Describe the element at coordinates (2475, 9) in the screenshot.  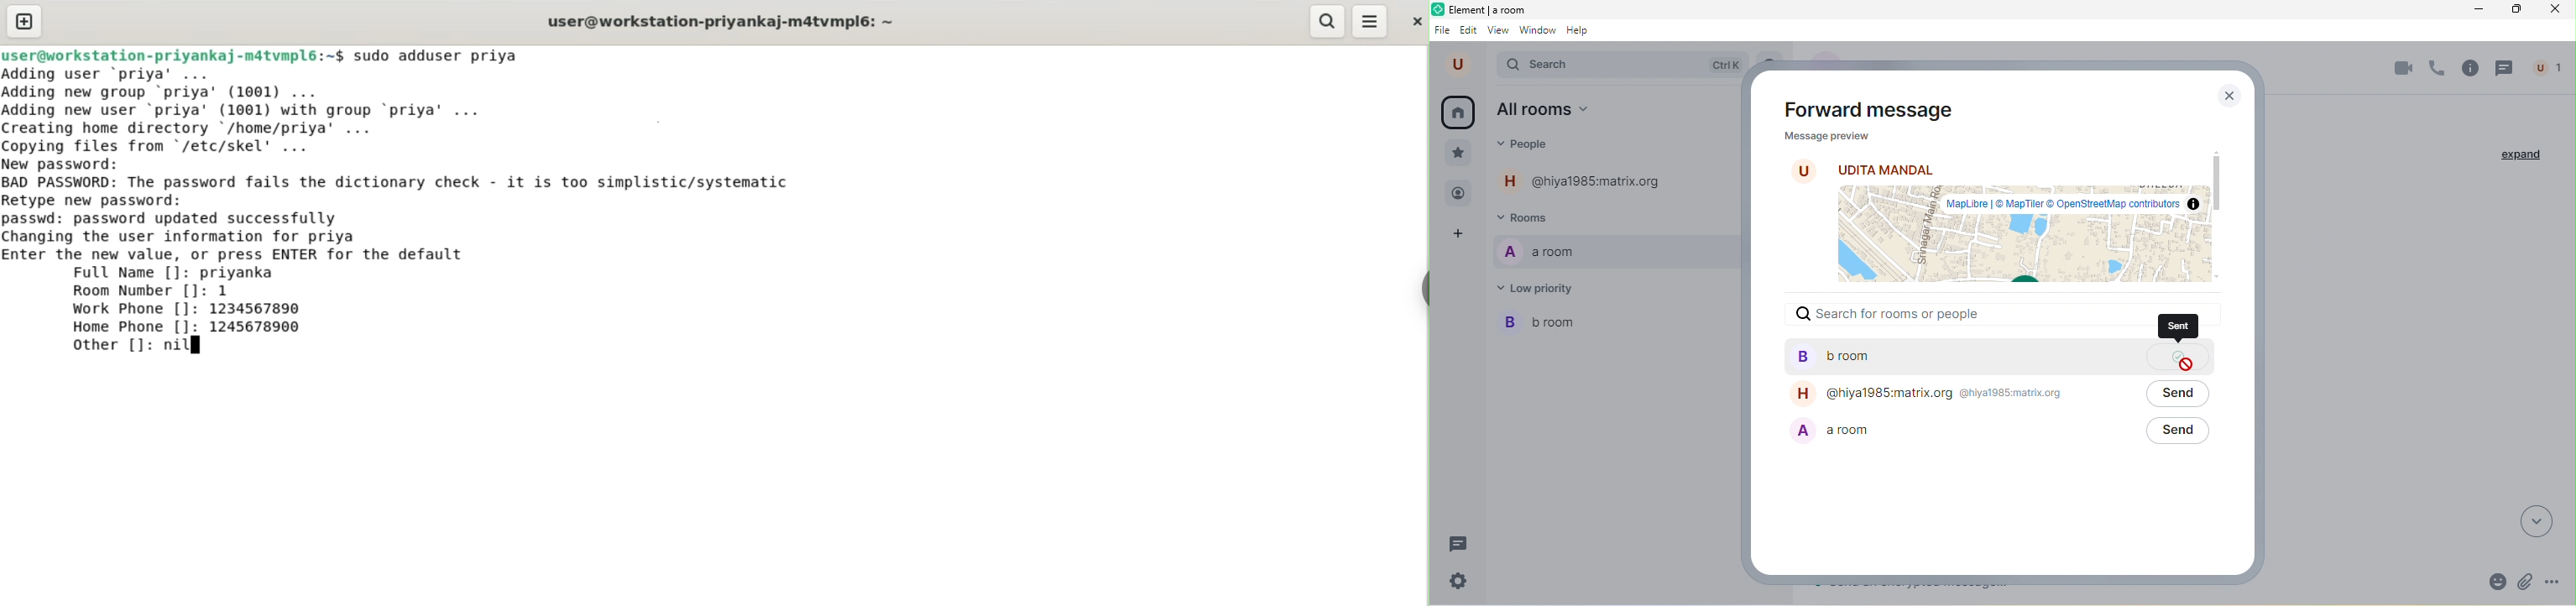
I see `minimize` at that location.